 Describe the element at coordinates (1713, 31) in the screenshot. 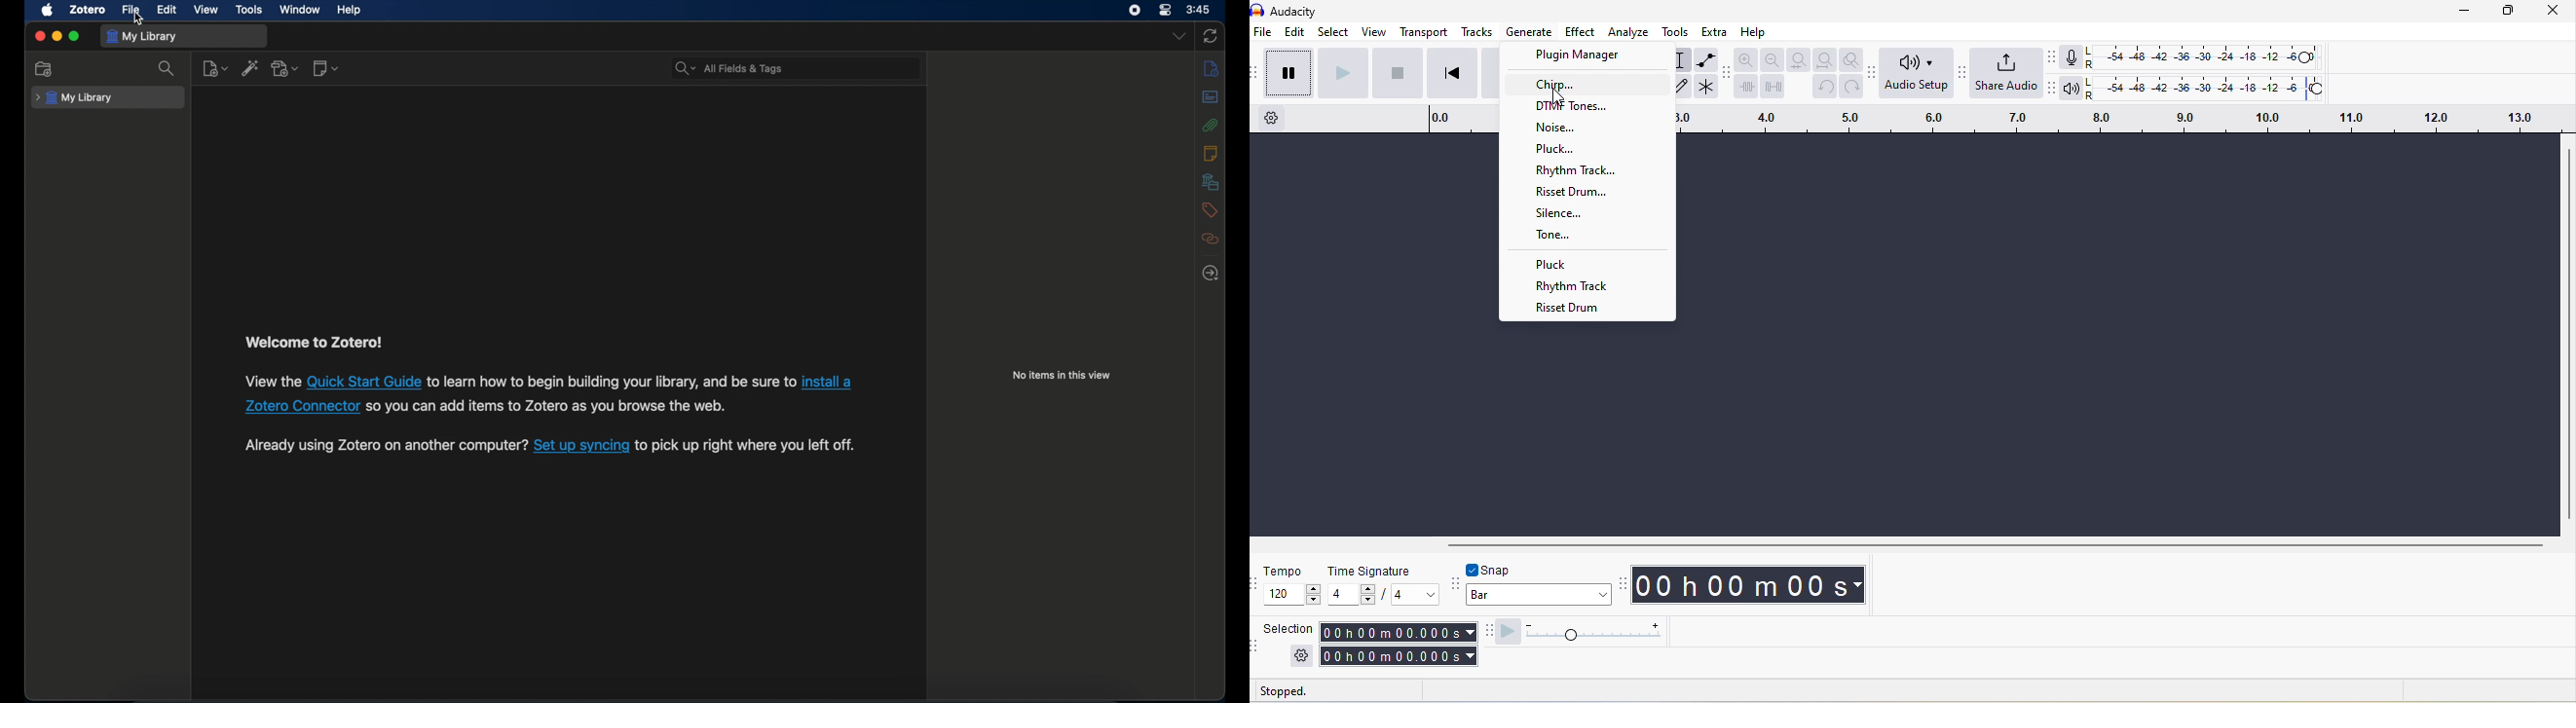

I see `extra` at that location.